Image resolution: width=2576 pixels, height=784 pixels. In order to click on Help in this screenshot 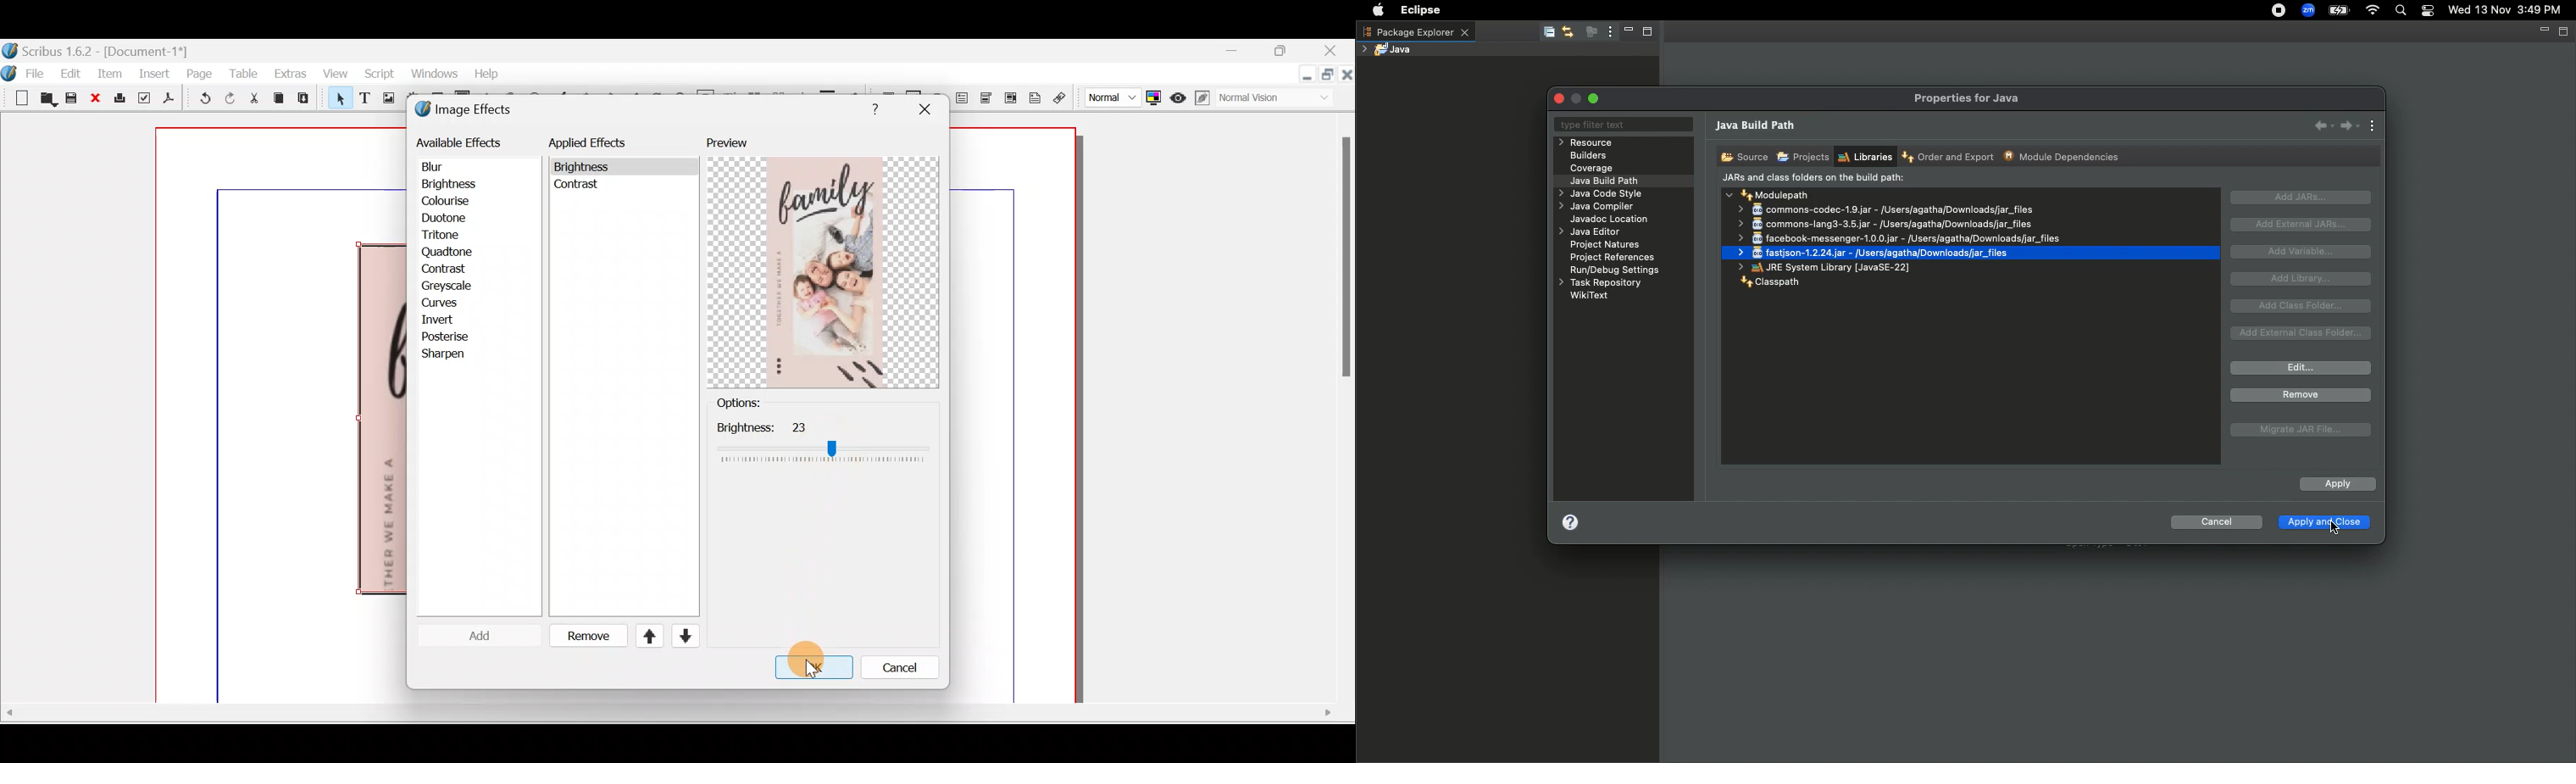, I will do `click(487, 72)`.